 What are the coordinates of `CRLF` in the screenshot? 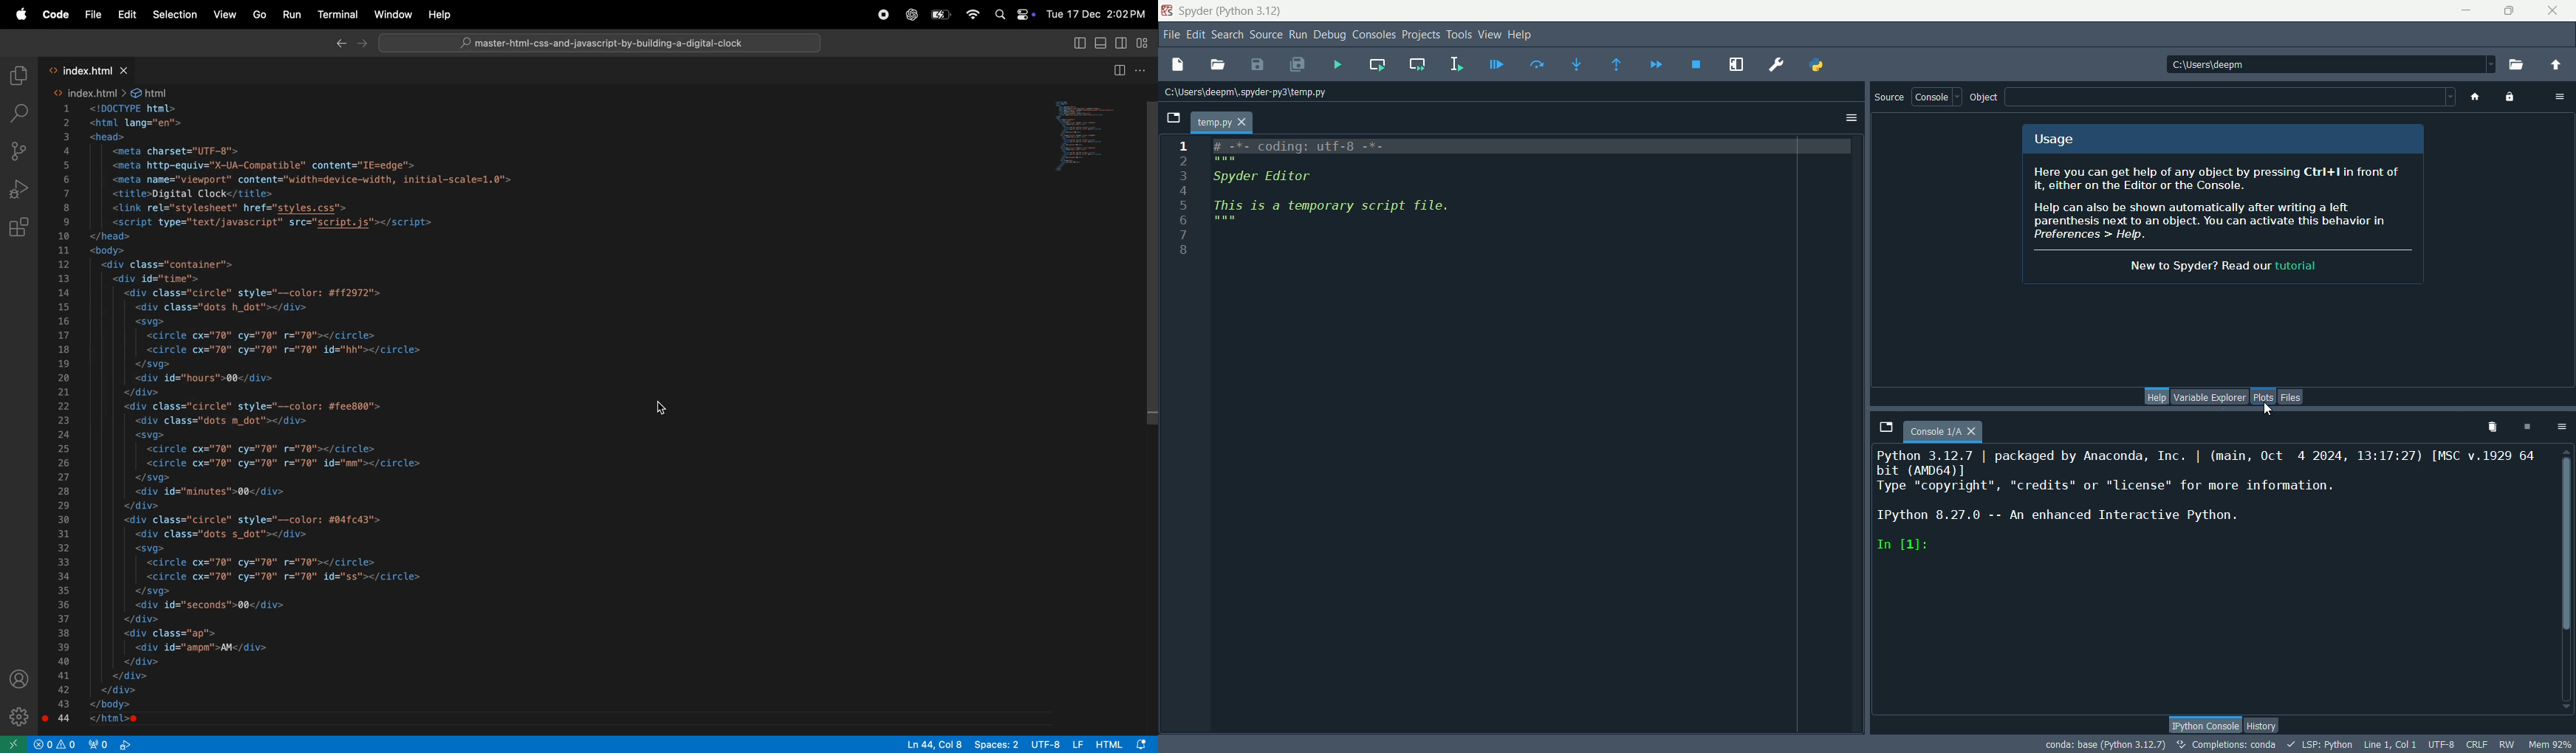 It's located at (2479, 745).